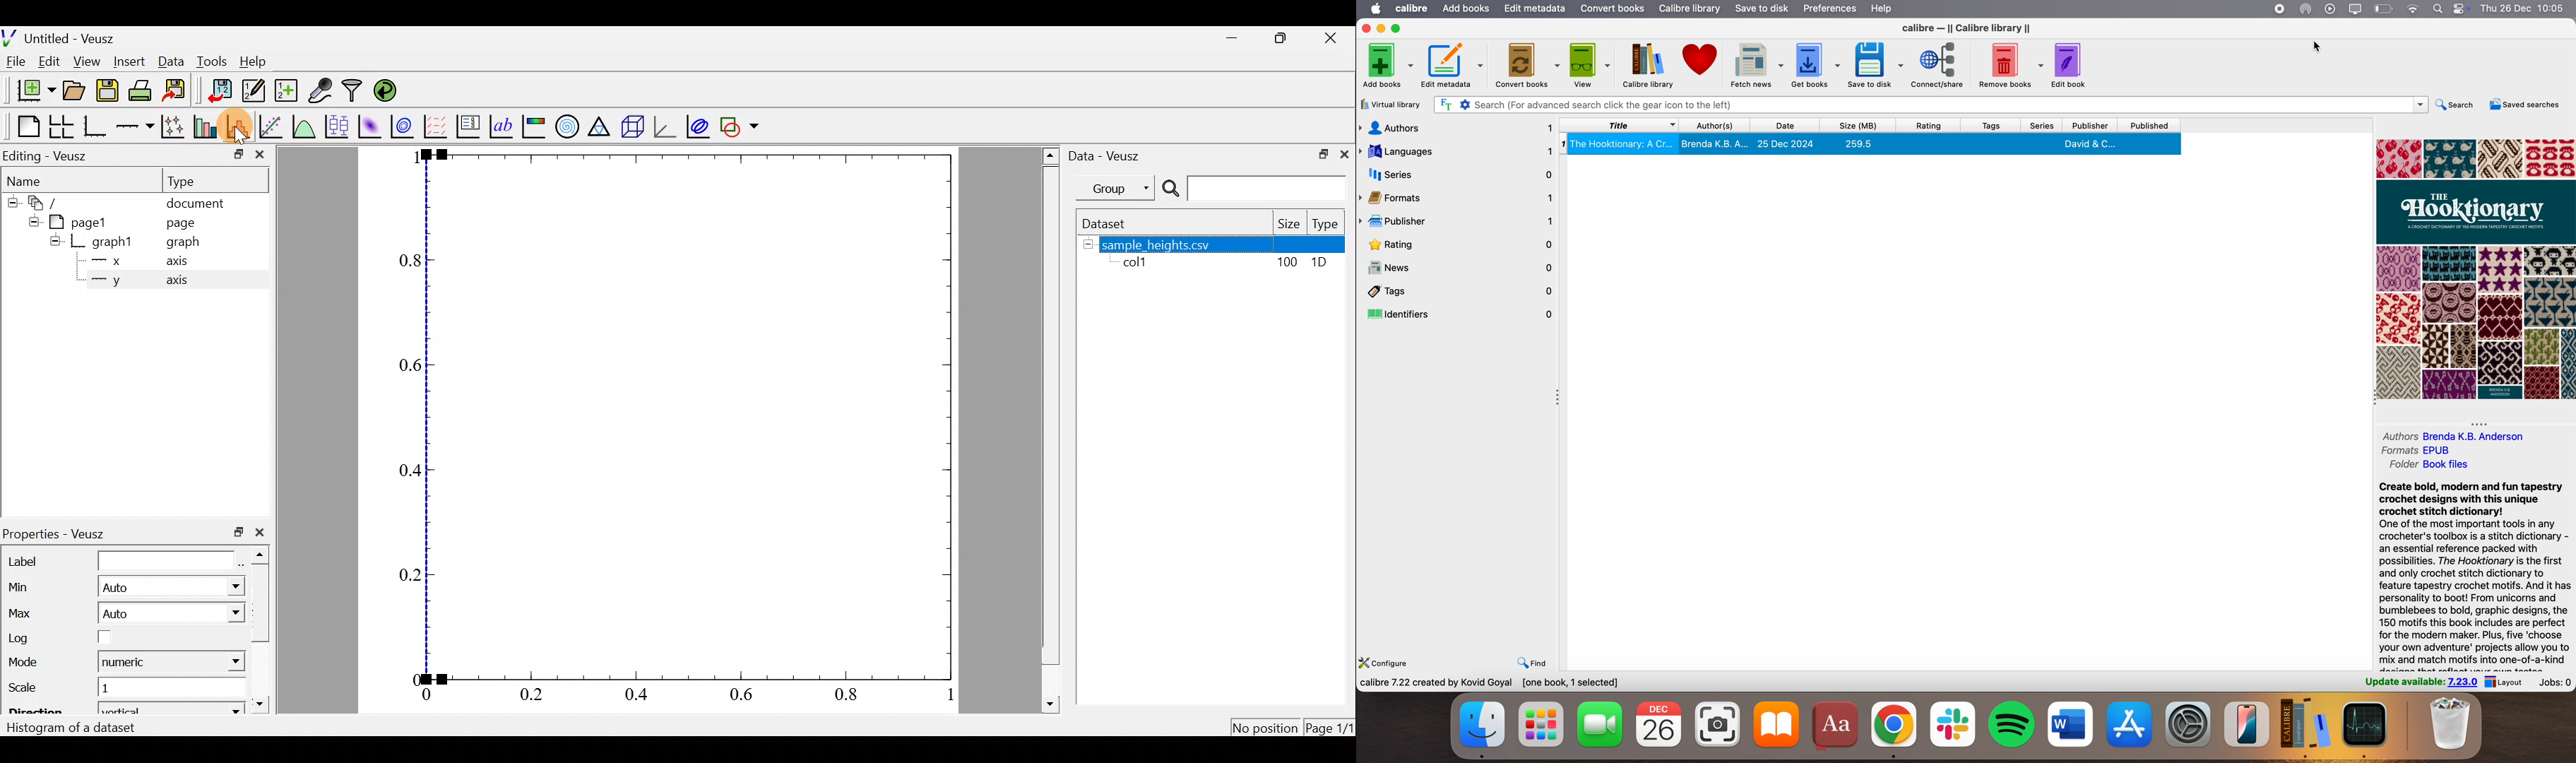 The height and width of the screenshot is (784, 2576). I want to click on Filter data, so click(355, 90).